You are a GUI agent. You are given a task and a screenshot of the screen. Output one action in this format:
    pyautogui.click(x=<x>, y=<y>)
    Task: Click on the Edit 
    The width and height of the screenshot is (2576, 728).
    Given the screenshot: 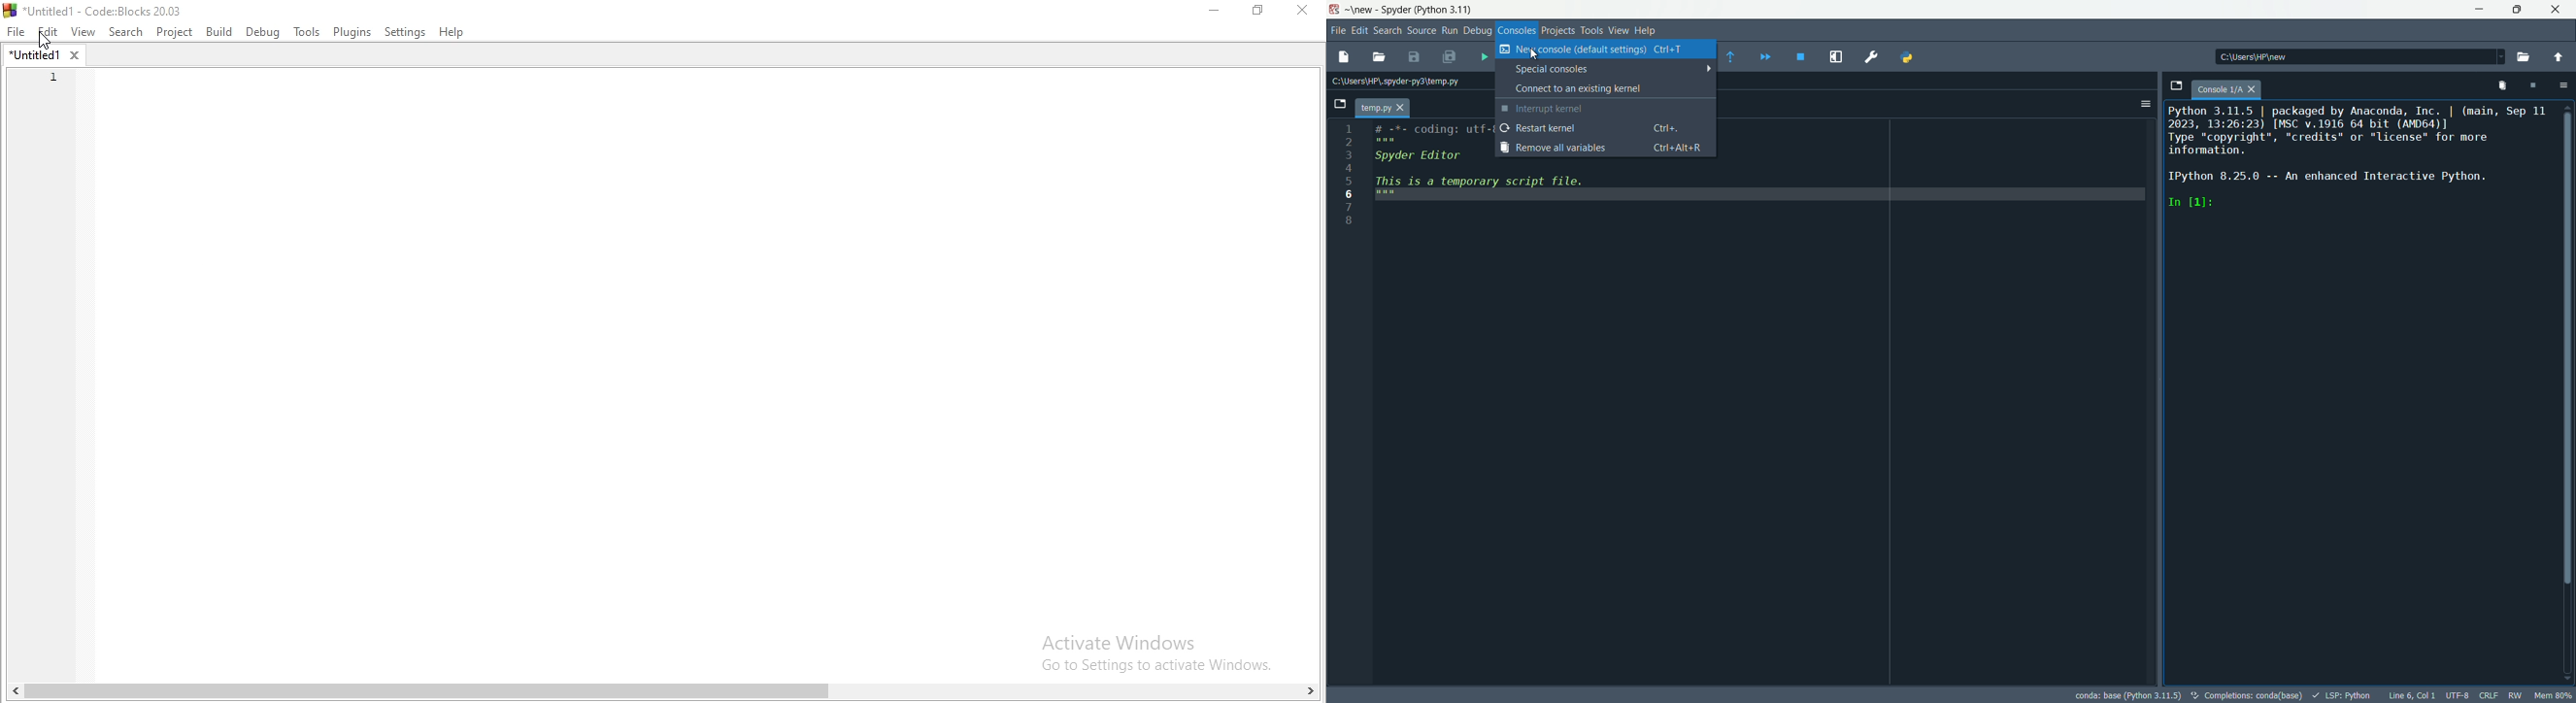 What is the action you would take?
    pyautogui.click(x=48, y=32)
    